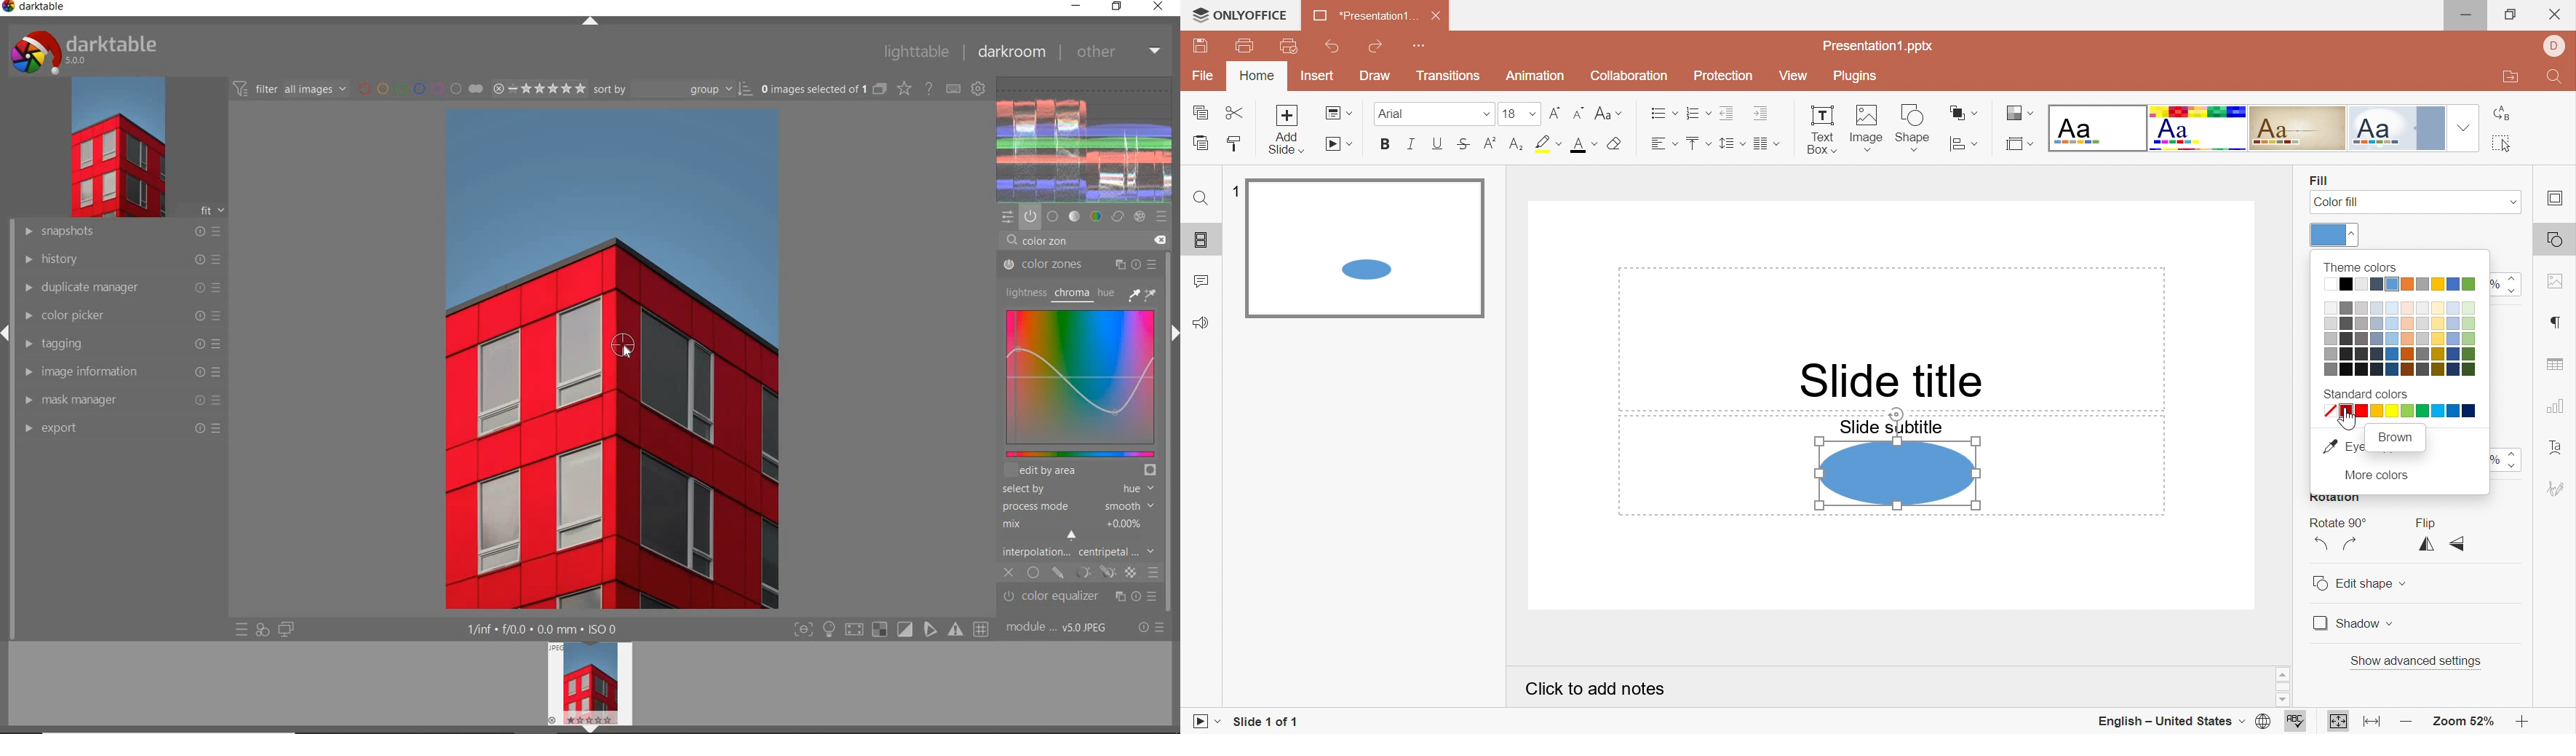 The width and height of the screenshot is (2576, 756). I want to click on Insert, so click(1321, 77).